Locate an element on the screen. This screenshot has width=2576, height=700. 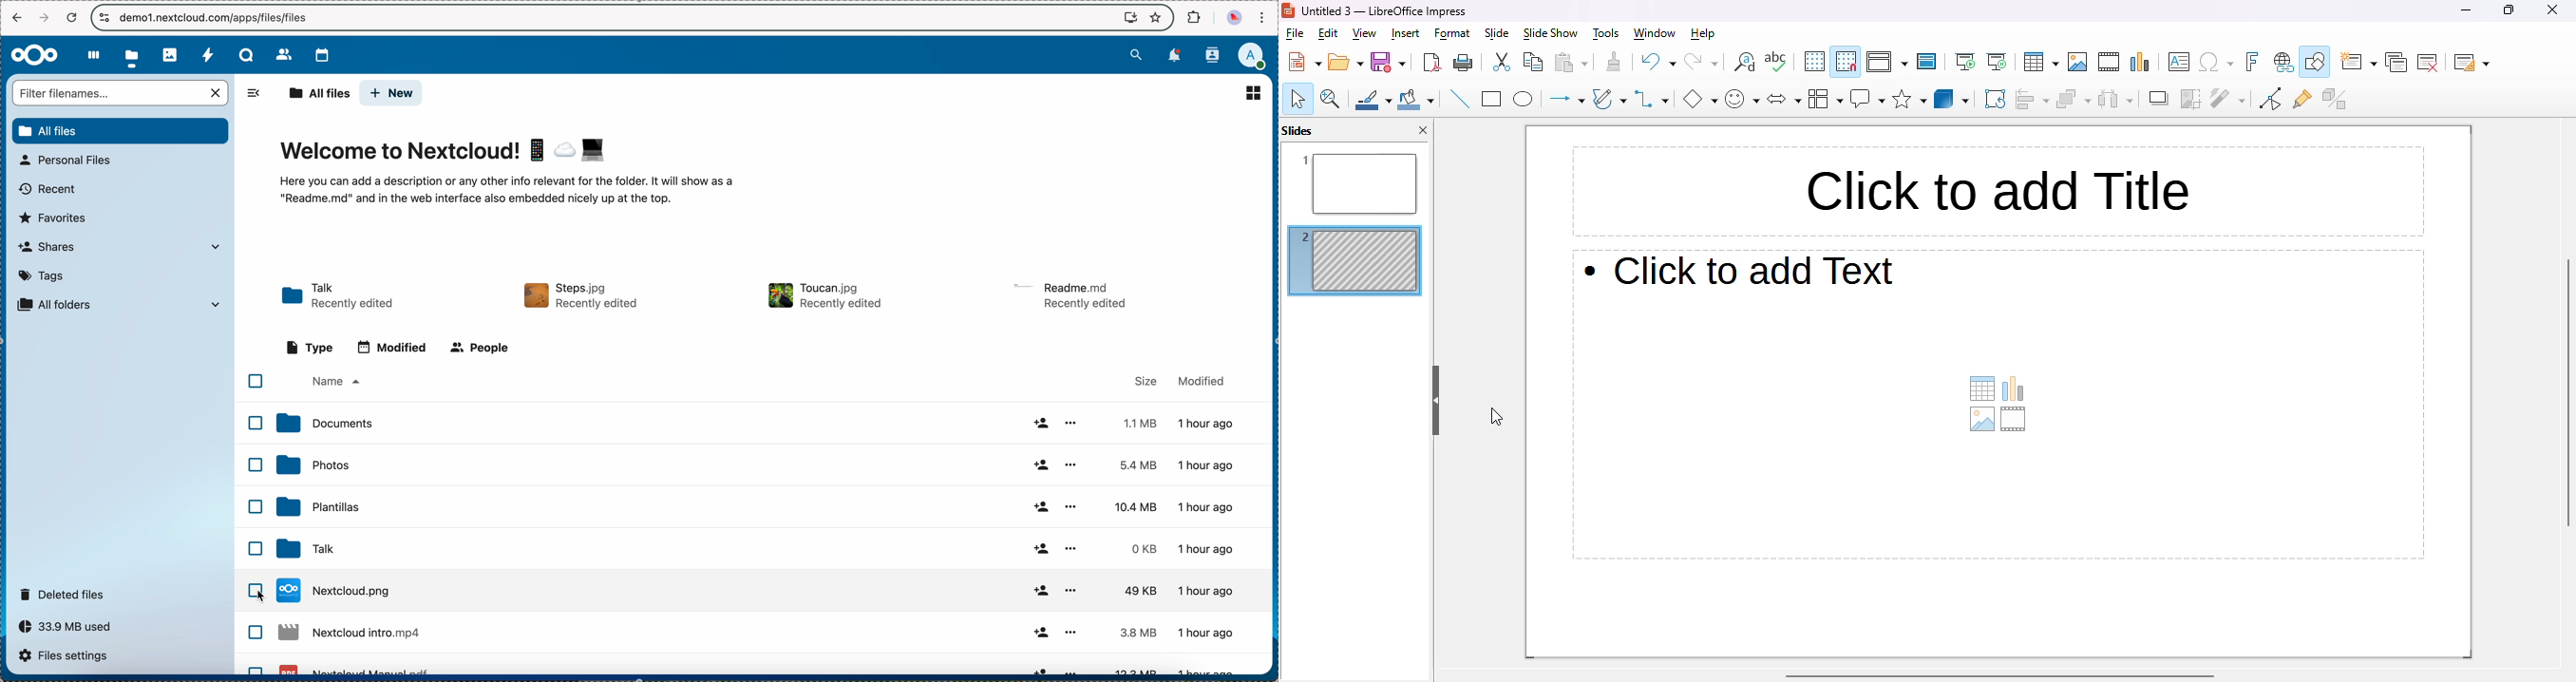
display view is located at coordinates (1886, 62).